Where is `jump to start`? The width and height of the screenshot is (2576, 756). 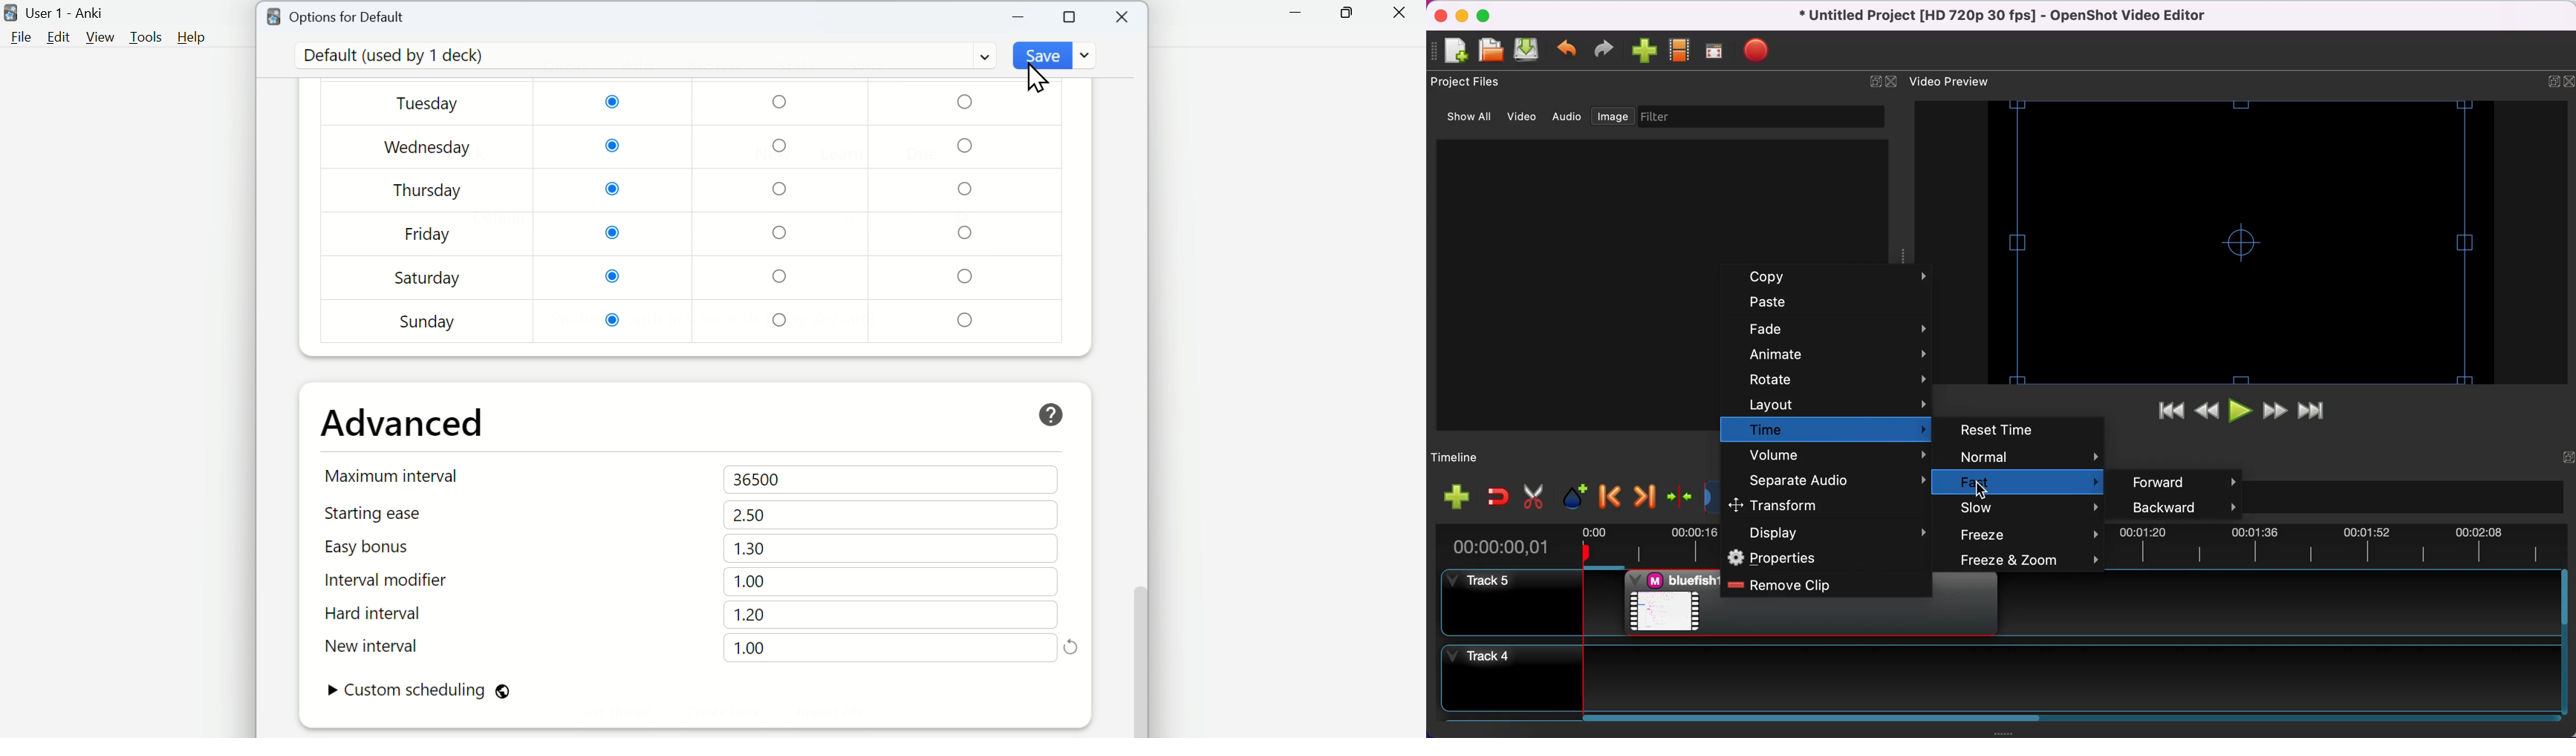 jump to start is located at coordinates (2168, 413).